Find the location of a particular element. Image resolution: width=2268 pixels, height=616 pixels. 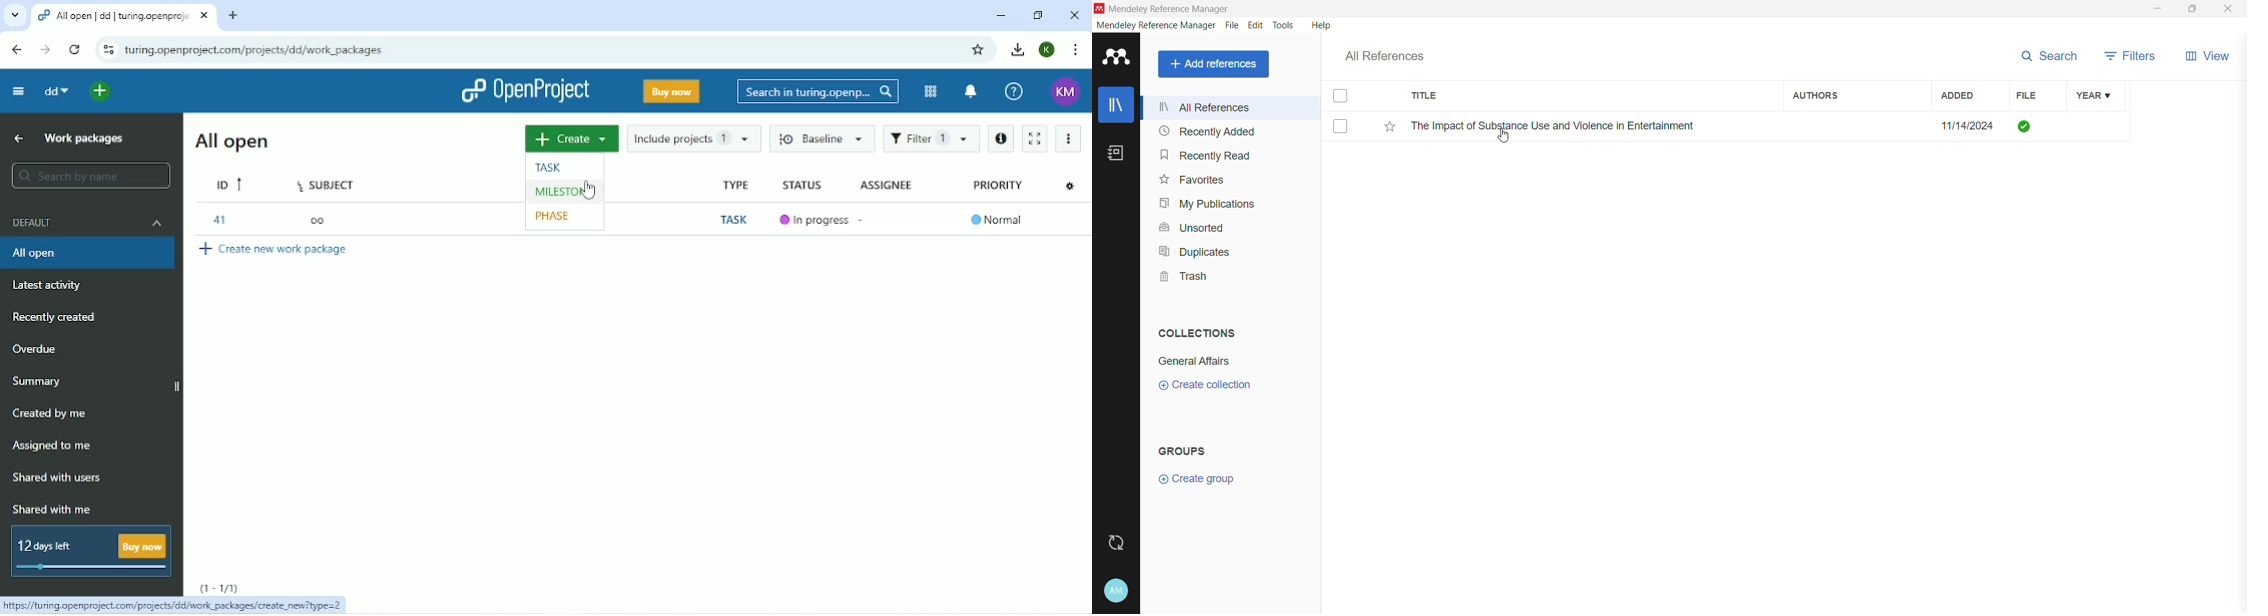

Subject is located at coordinates (329, 183).